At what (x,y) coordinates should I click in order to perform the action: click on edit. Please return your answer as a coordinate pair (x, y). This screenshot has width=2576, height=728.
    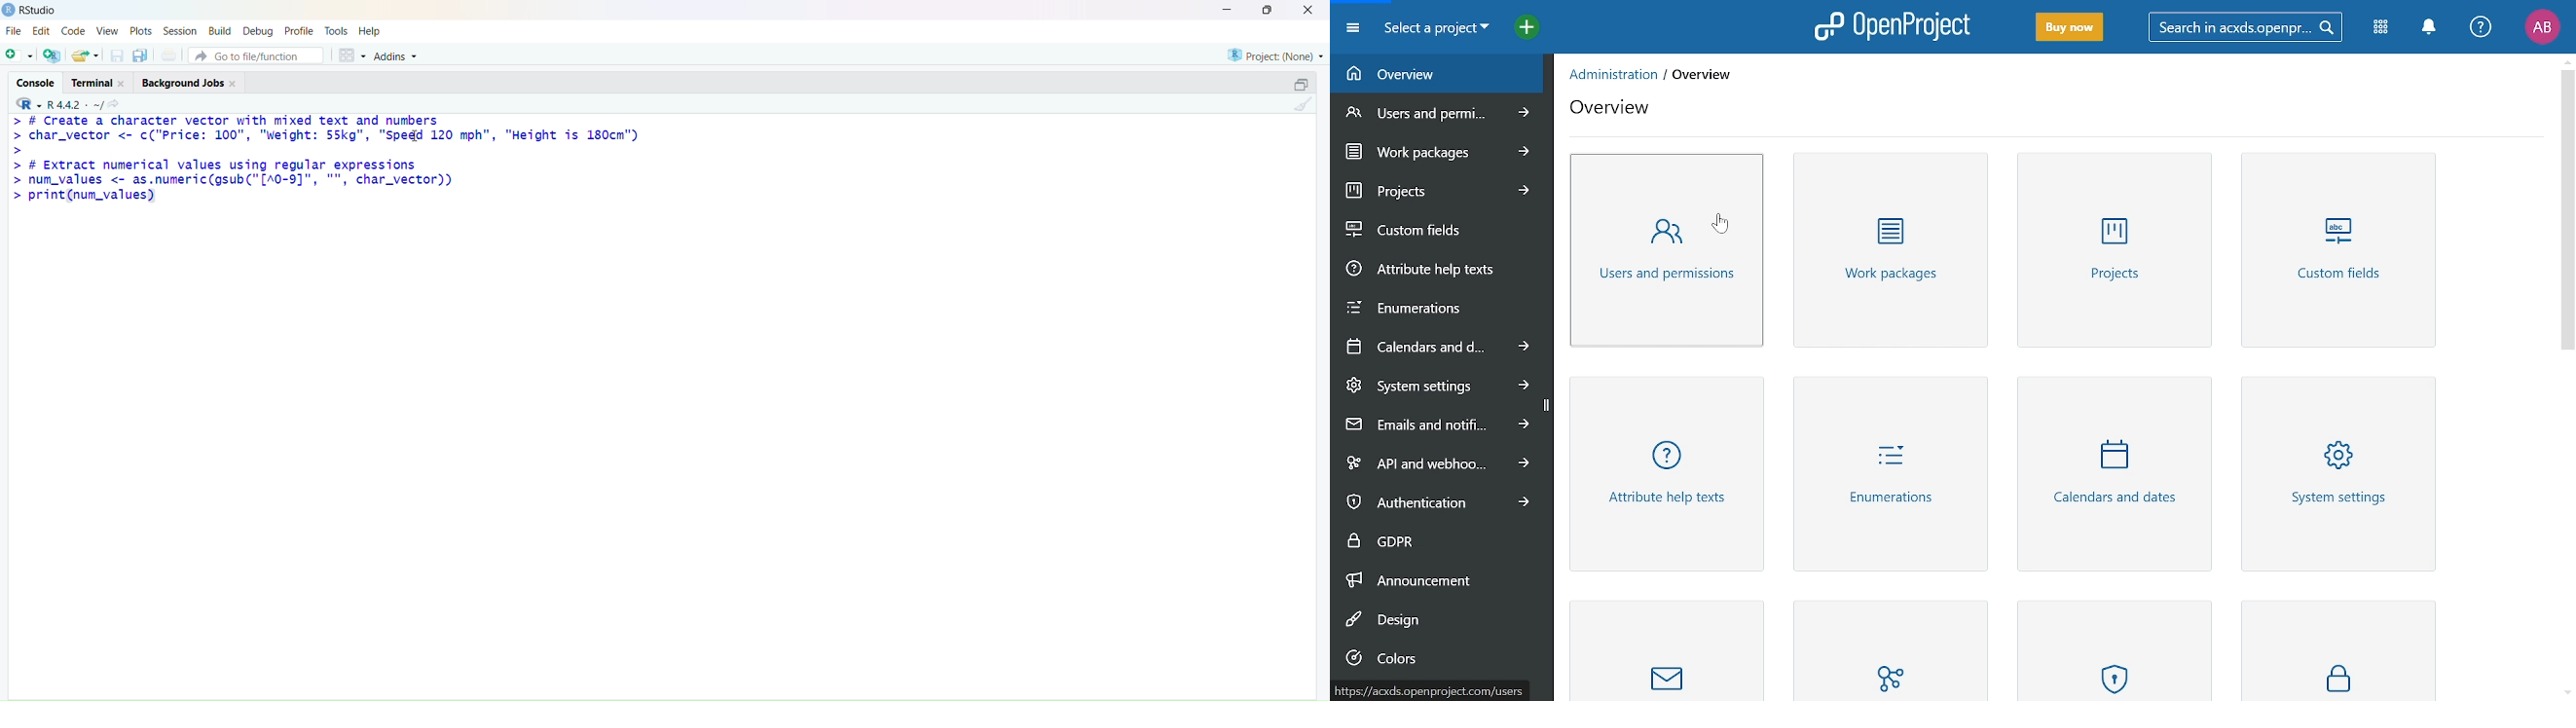
    Looking at the image, I should click on (43, 30).